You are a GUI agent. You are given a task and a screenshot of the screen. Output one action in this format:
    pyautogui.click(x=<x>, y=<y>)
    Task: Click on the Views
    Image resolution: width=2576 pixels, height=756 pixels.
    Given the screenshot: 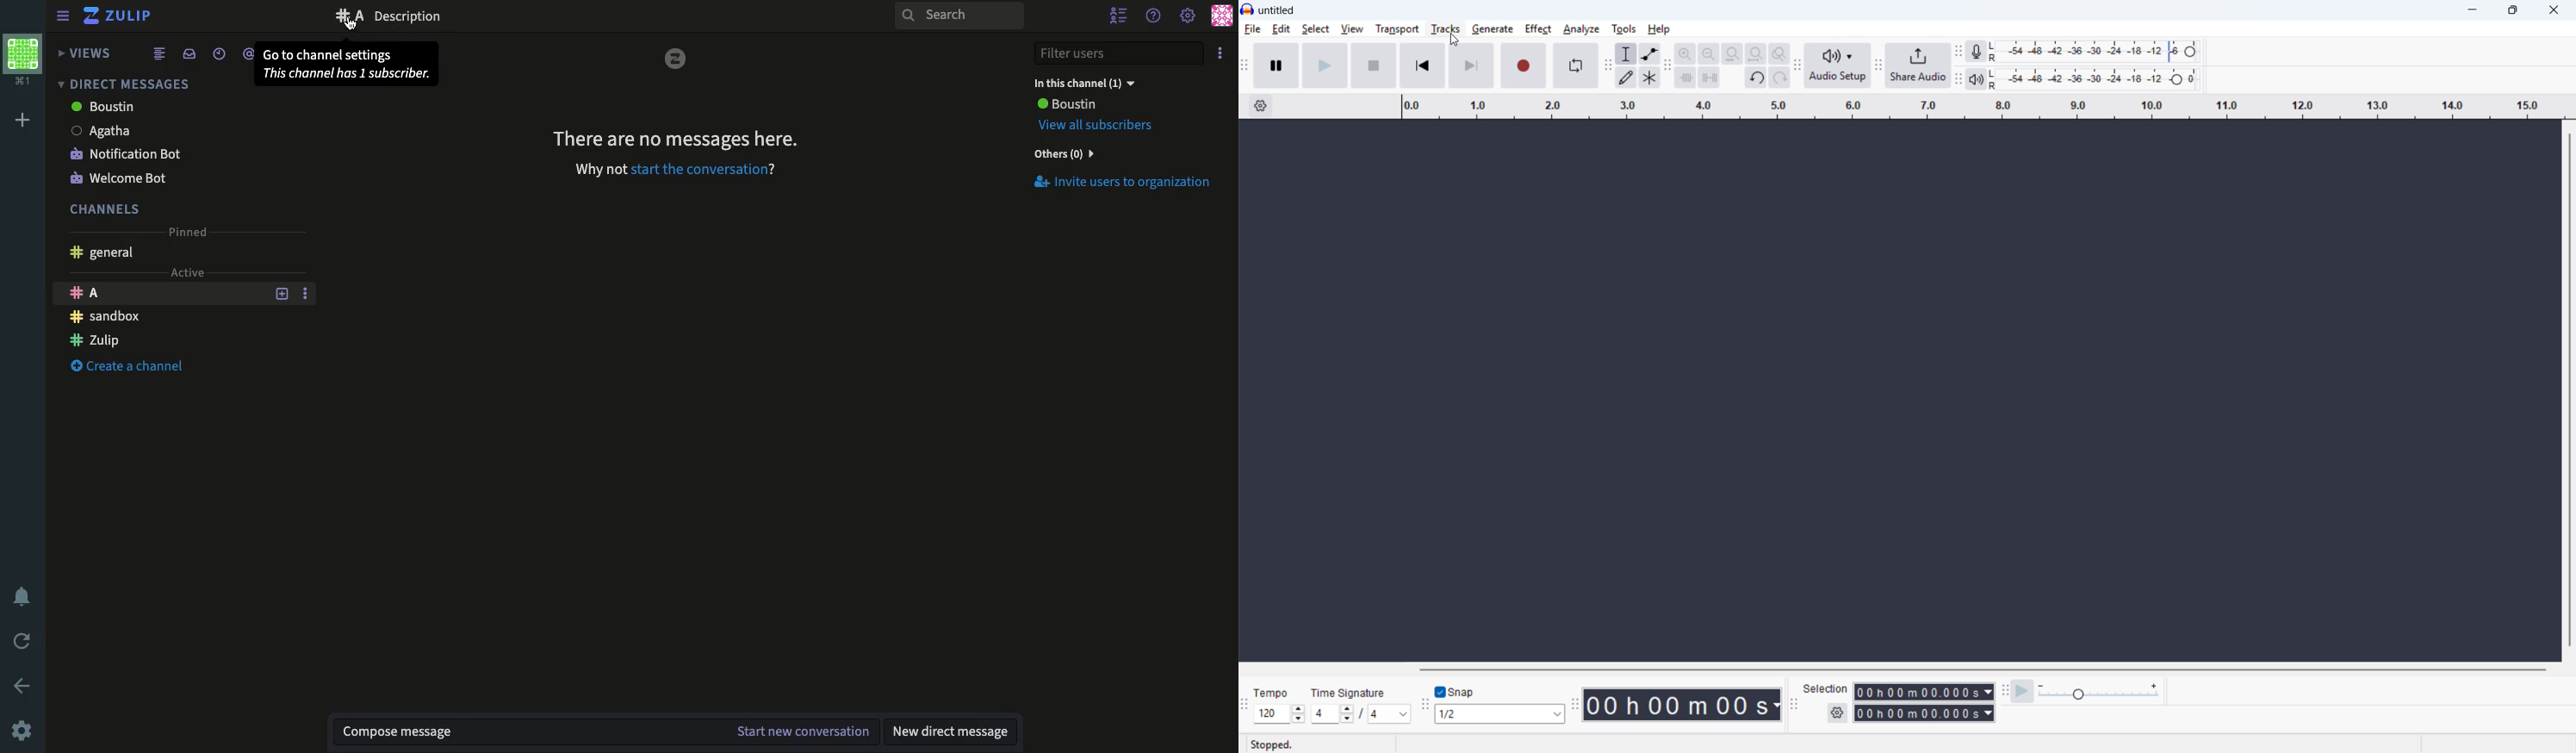 What is the action you would take?
    pyautogui.click(x=87, y=53)
    